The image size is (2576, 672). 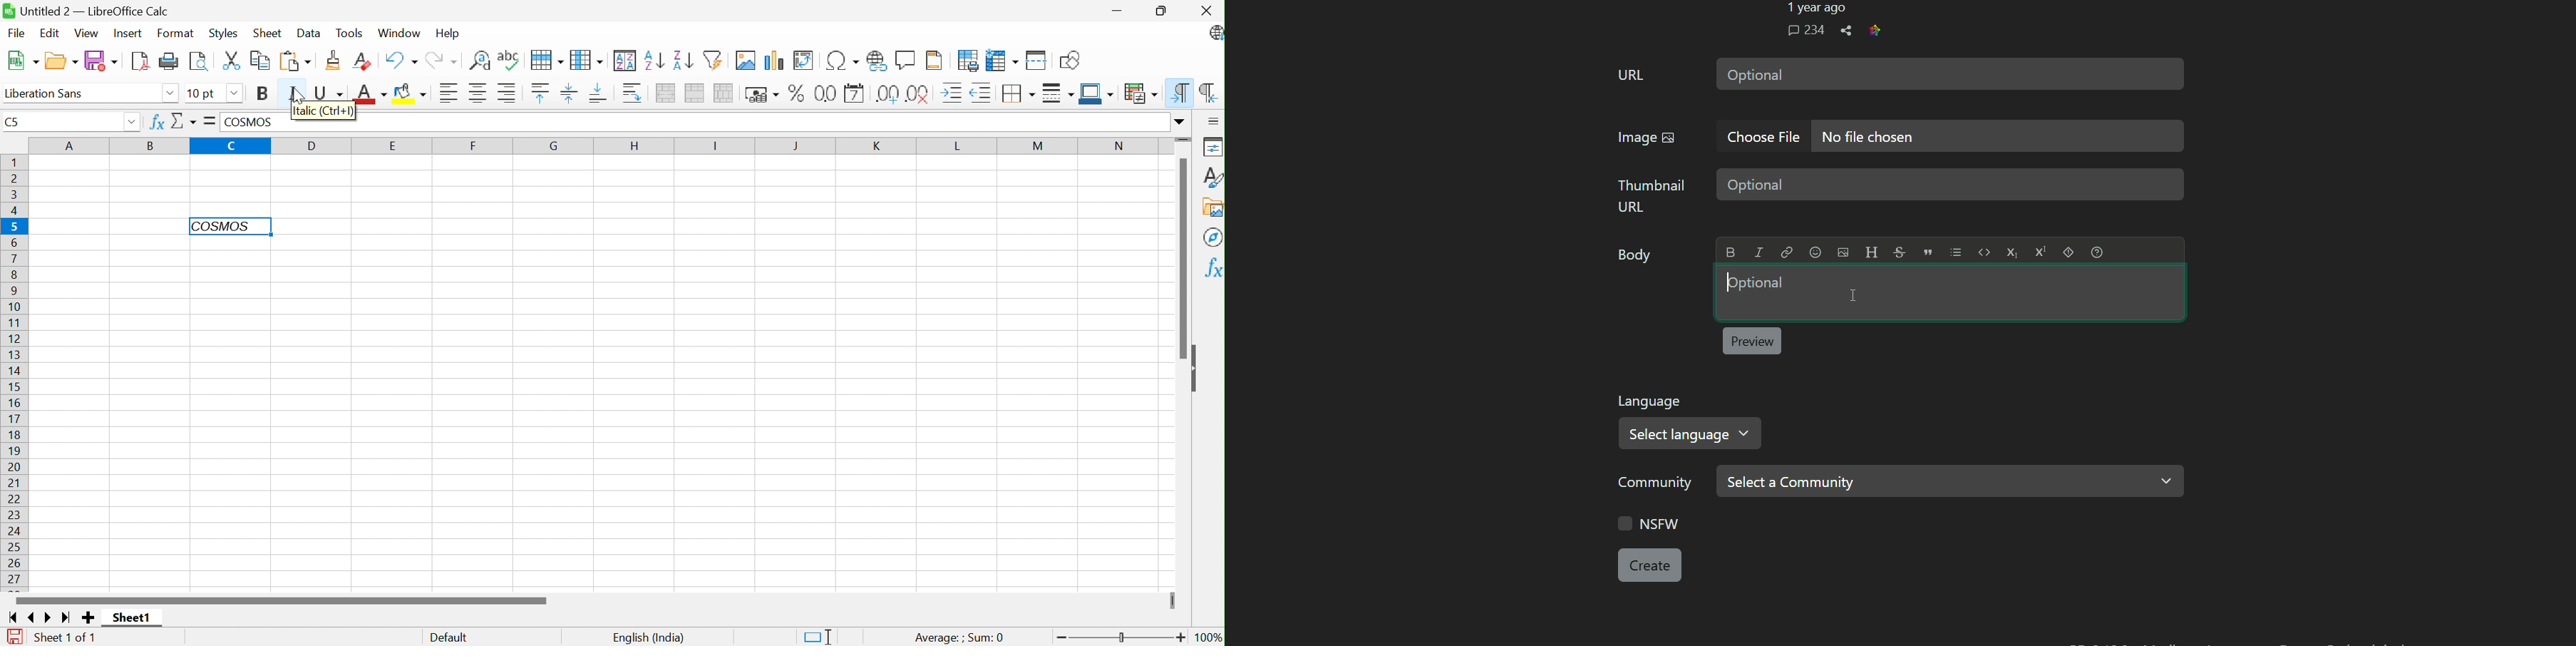 What do you see at coordinates (309, 33) in the screenshot?
I see `Data` at bounding box center [309, 33].